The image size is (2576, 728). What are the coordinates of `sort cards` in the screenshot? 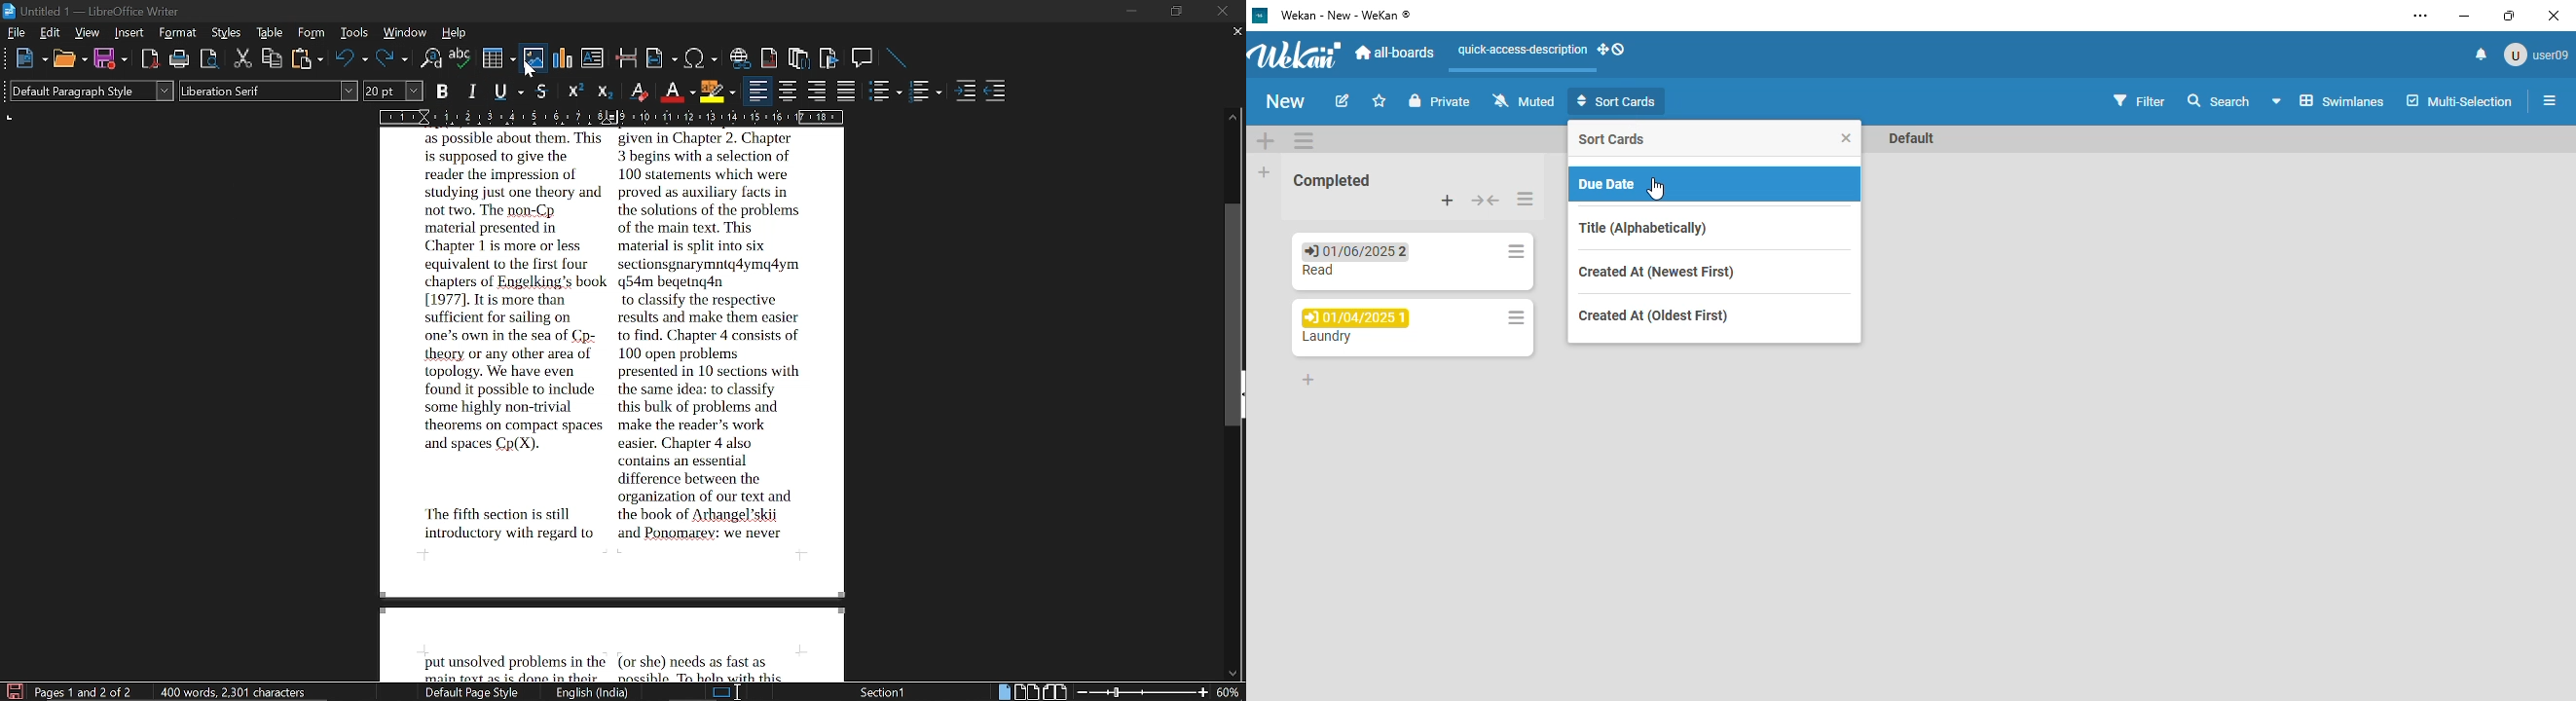 It's located at (1618, 101).